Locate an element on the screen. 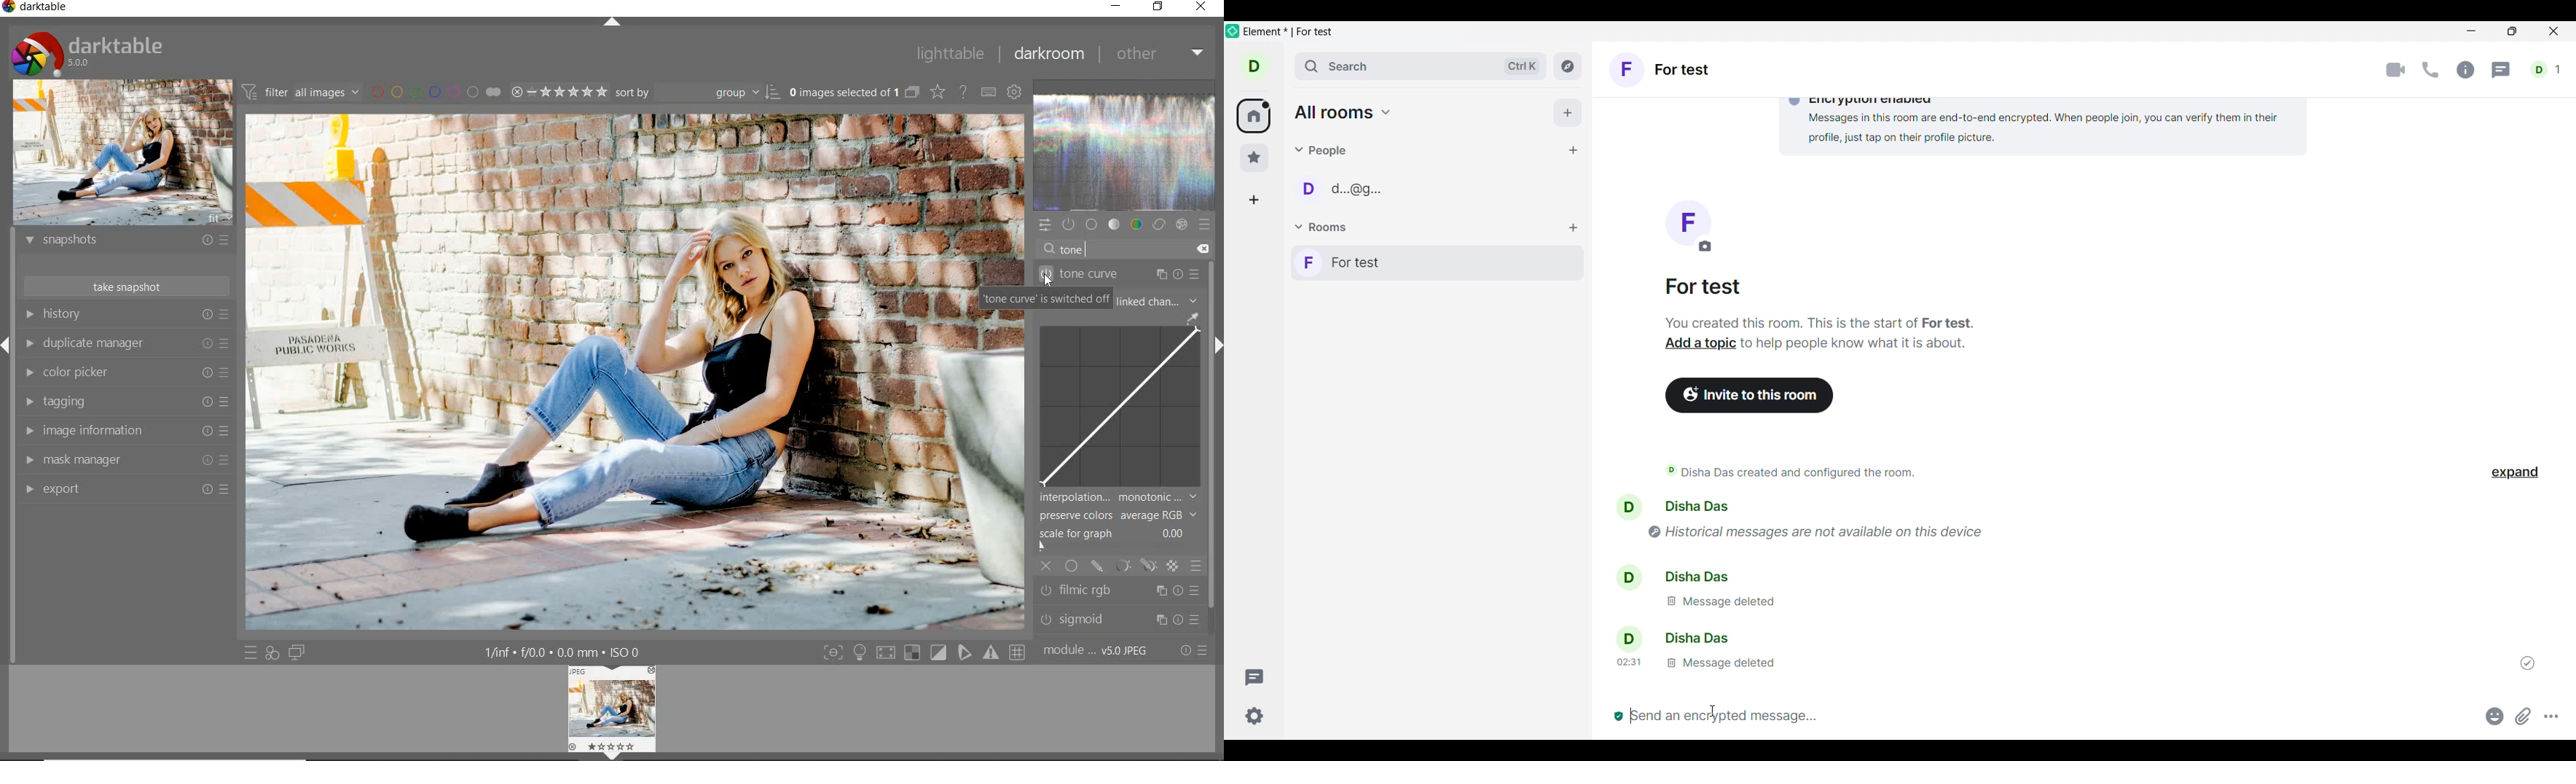  Add emoji is located at coordinates (2495, 716).